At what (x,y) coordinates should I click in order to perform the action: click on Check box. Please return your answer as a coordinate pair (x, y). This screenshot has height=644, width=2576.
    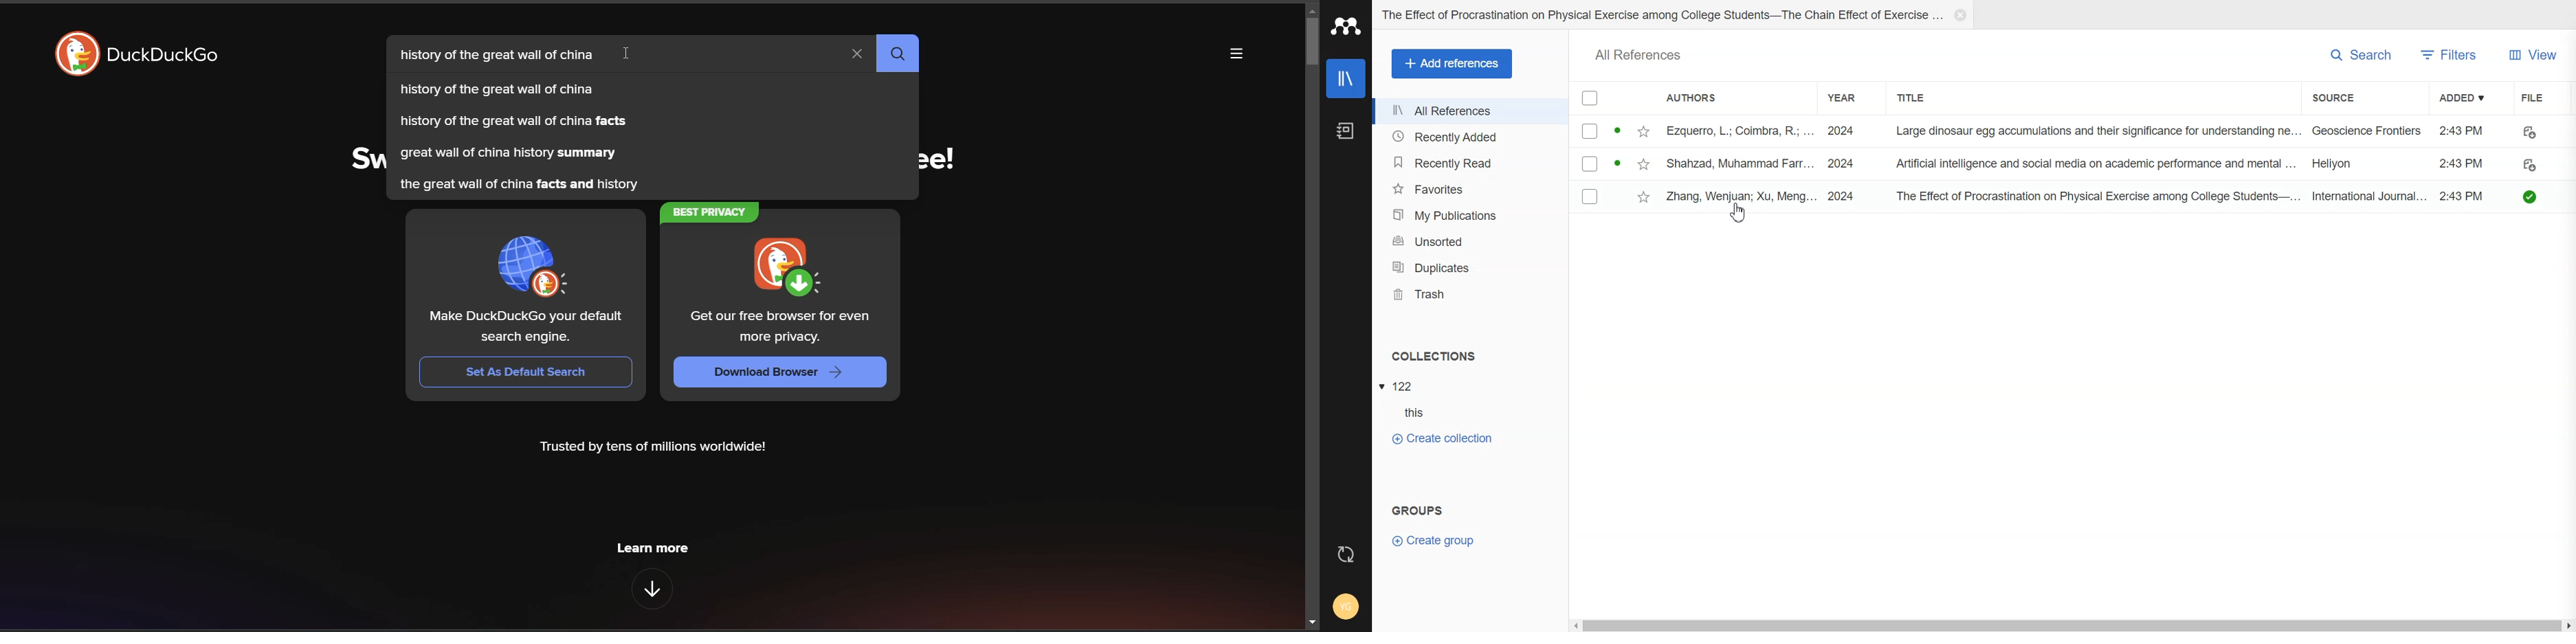
    Looking at the image, I should click on (1592, 196).